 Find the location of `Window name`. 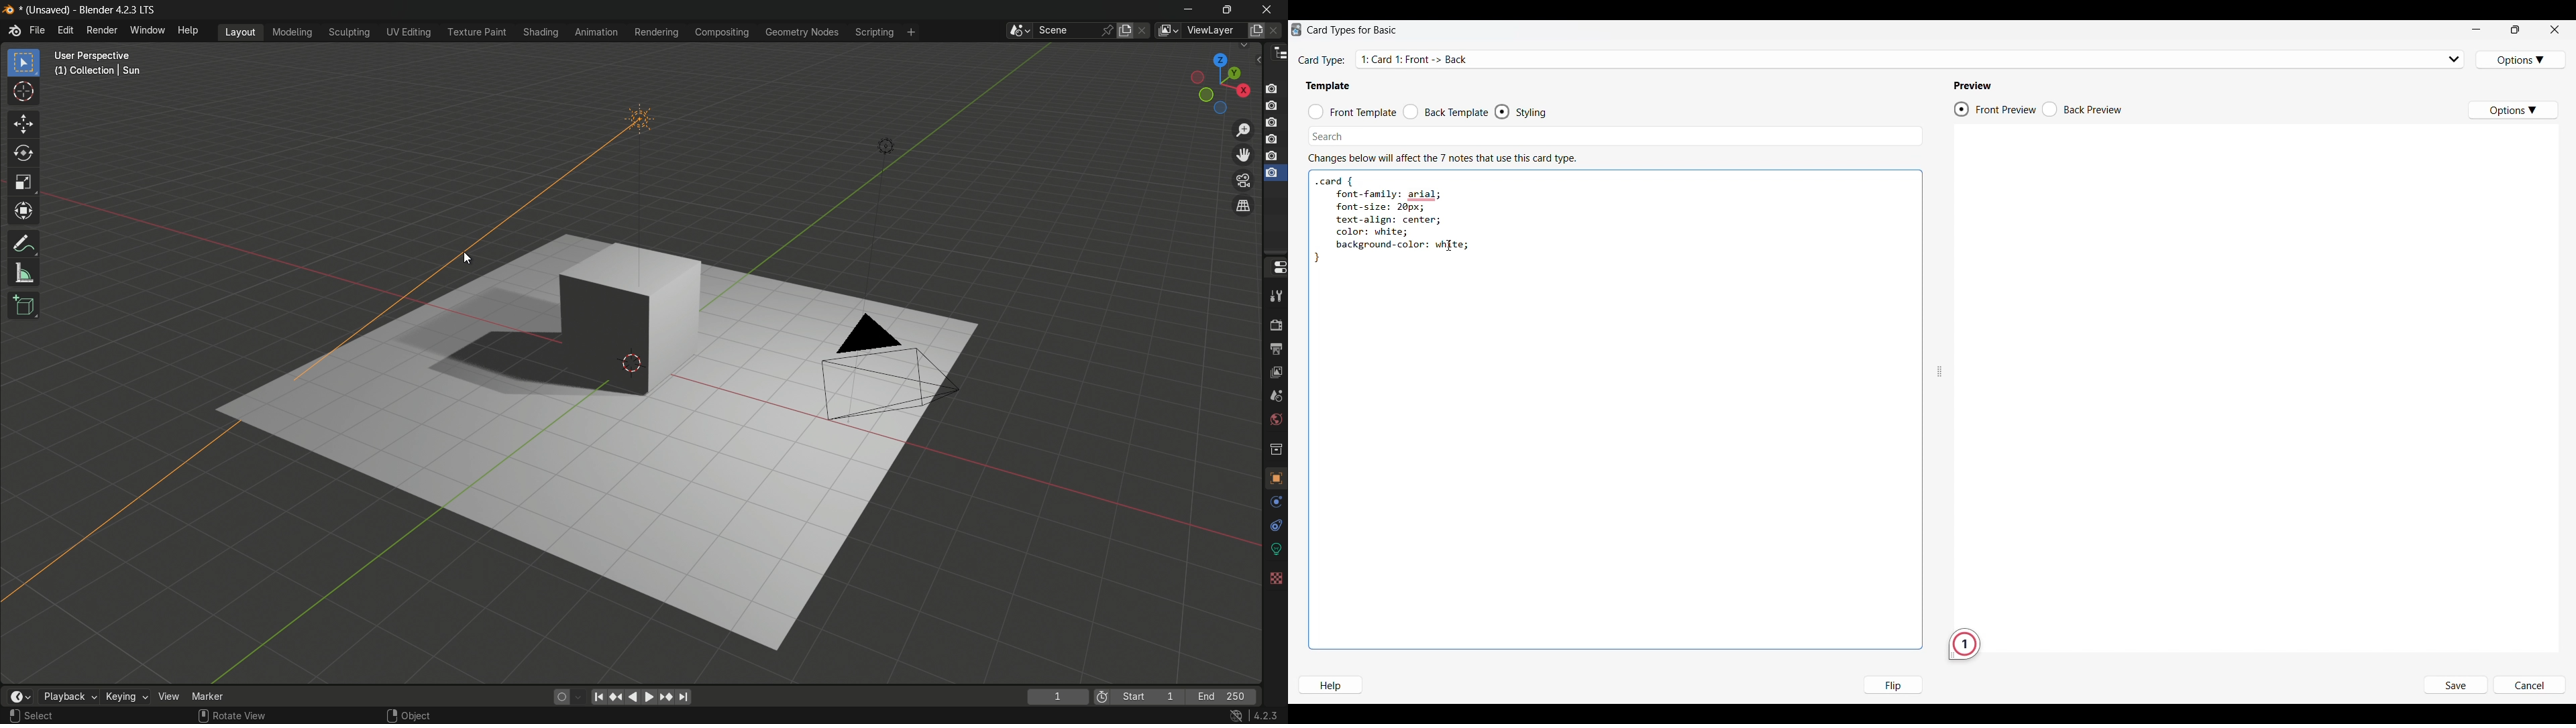

Window name is located at coordinates (1354, 30).